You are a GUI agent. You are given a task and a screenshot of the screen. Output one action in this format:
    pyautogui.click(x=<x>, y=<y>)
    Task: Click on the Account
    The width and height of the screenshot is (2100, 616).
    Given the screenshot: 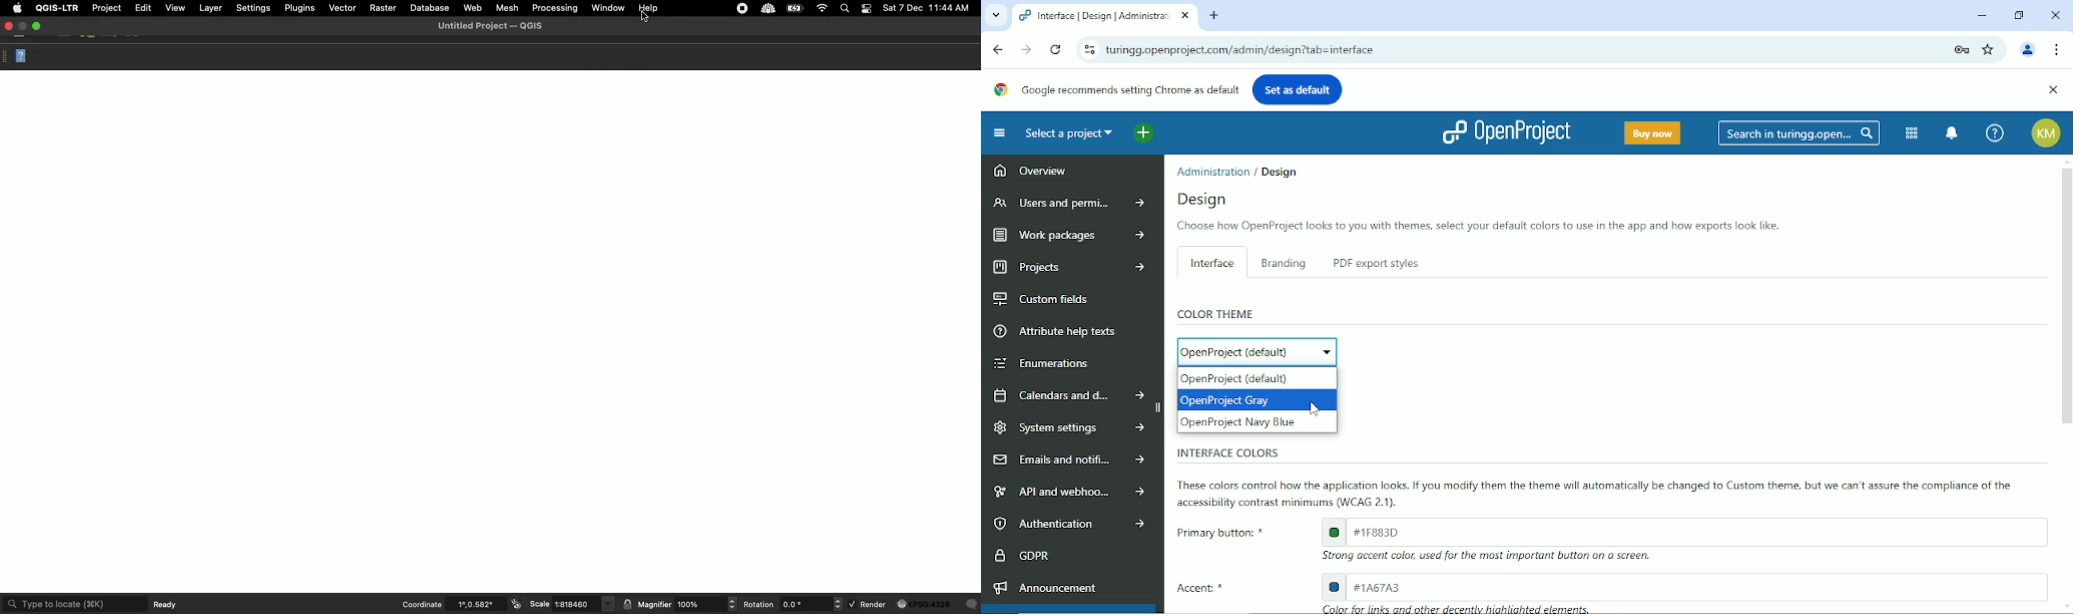 What is the action you would take?
    pyautogui.click(x=2047, y=133)
    